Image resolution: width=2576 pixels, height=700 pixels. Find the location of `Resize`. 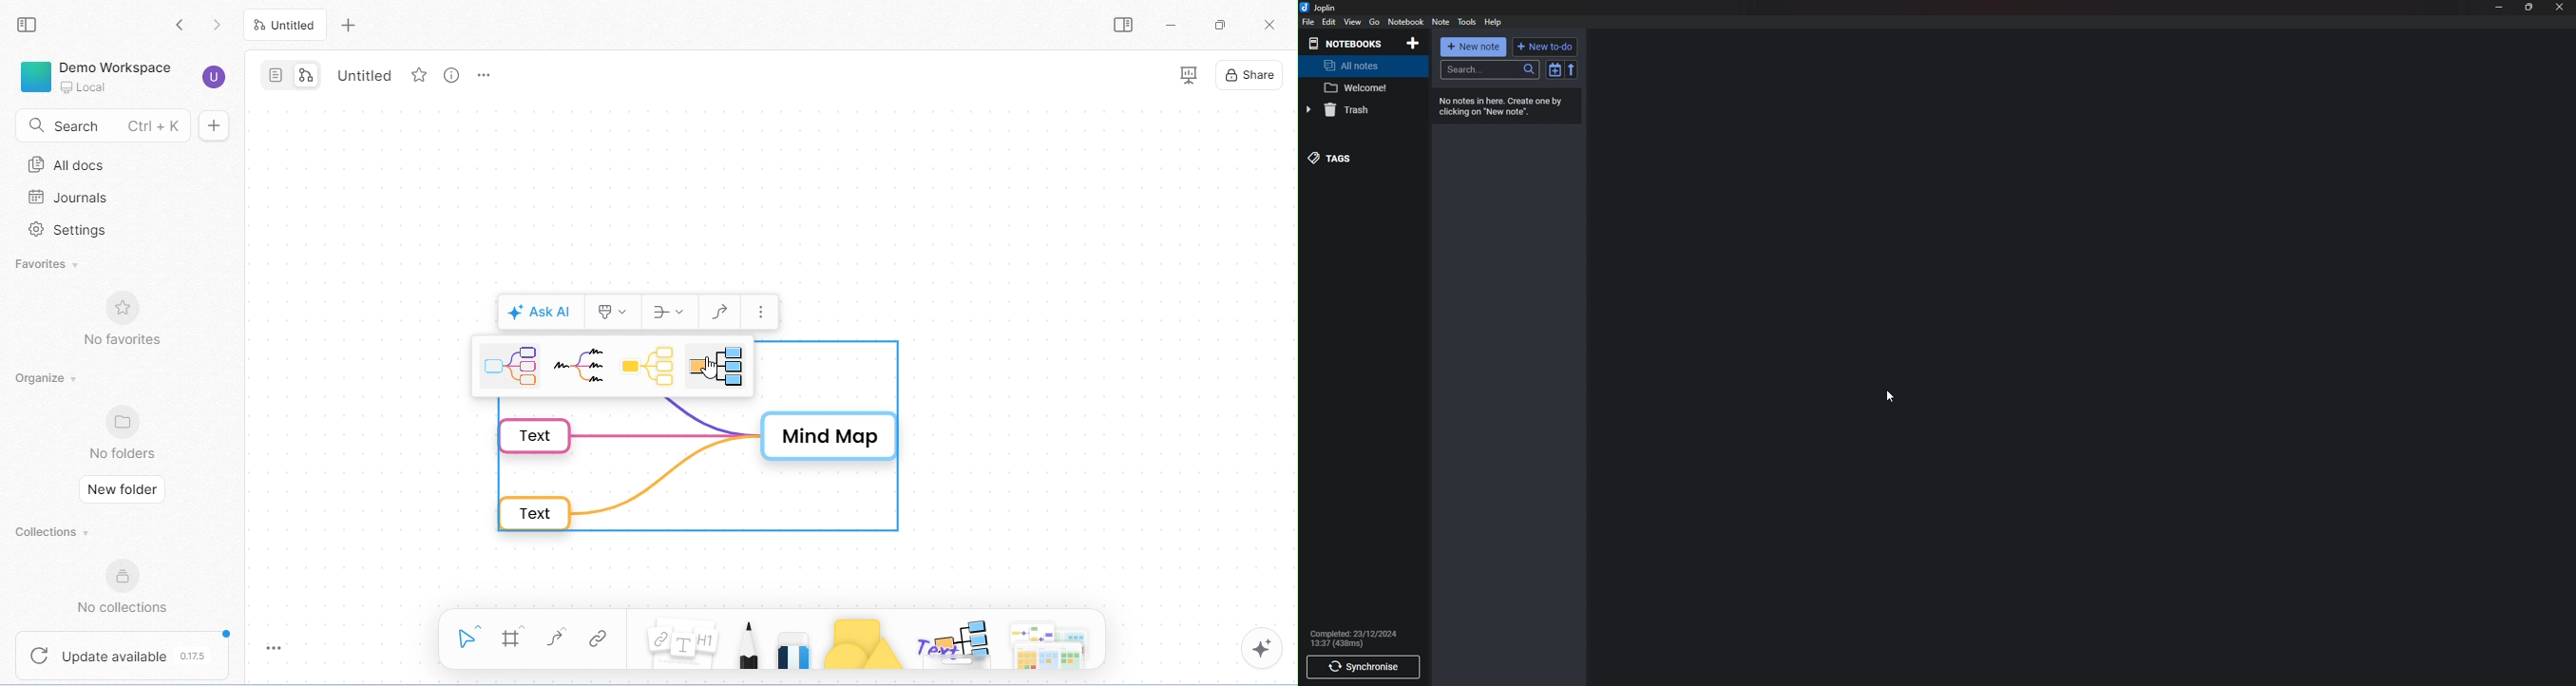

Resize is located at coordinates (2531, 8).